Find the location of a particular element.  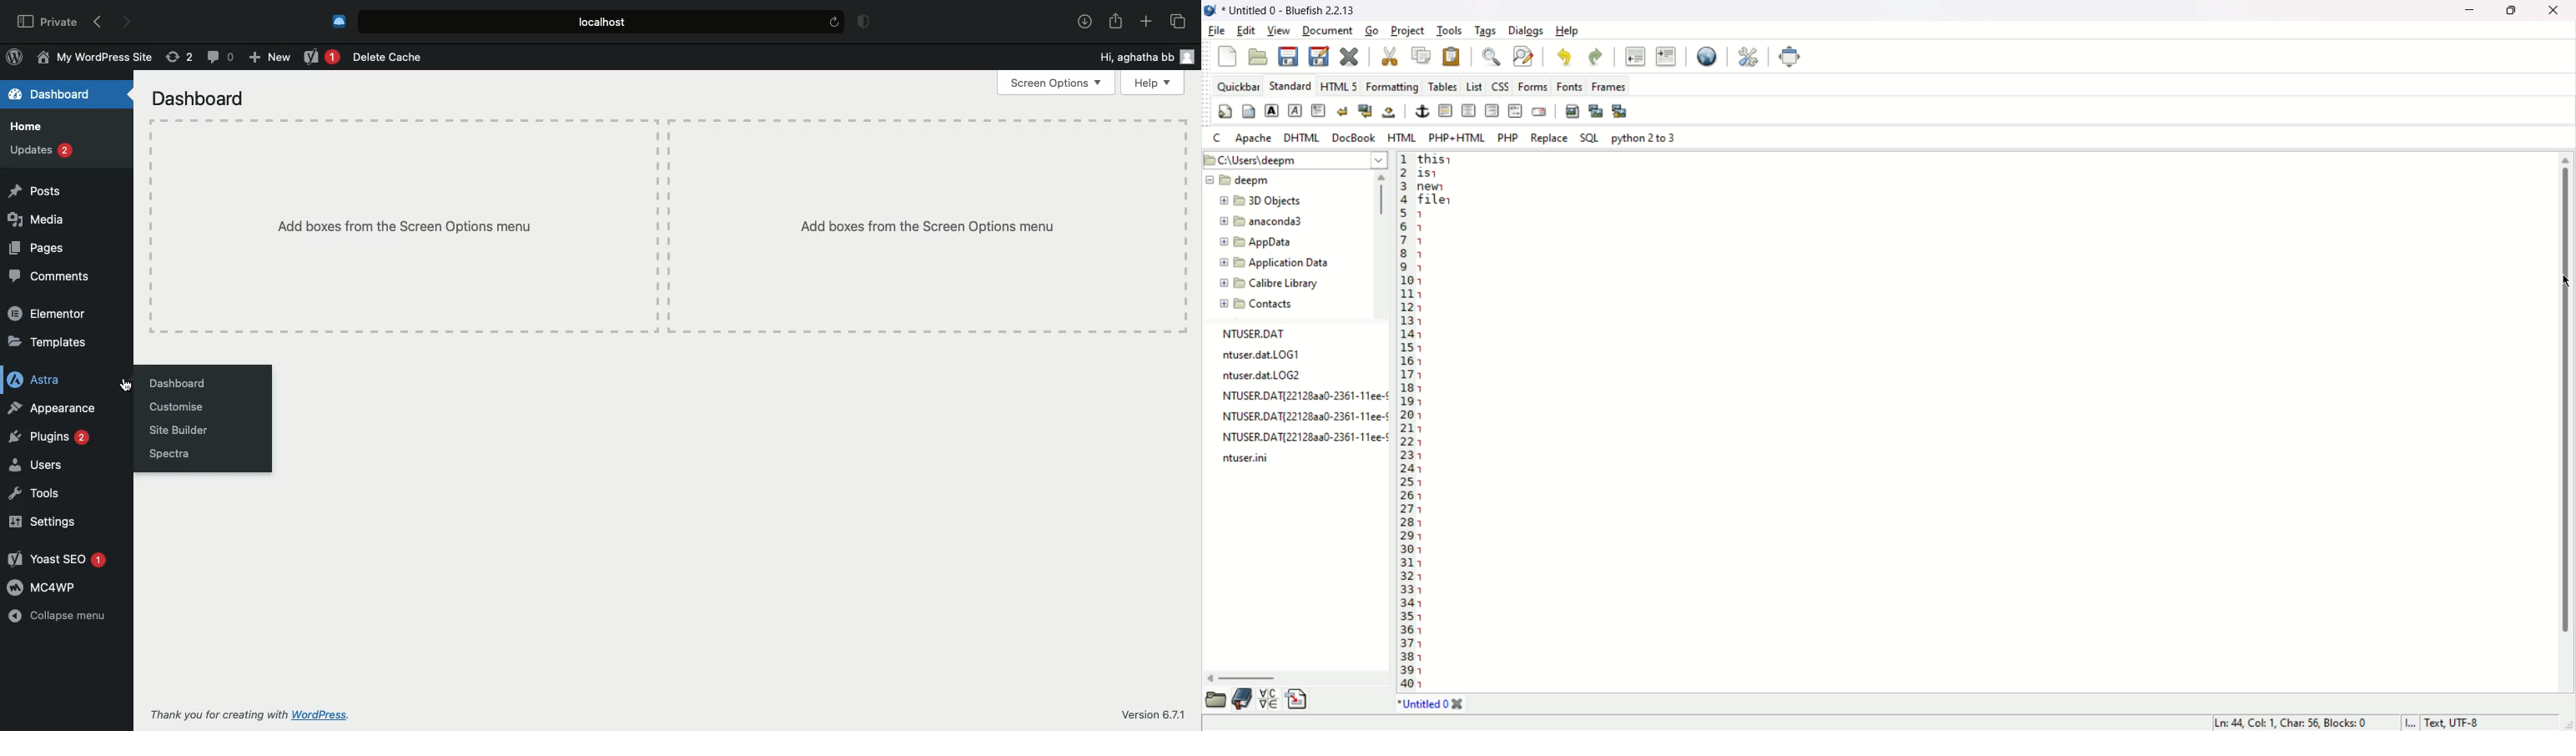

MC4WP is located at coordinates (48, 586).